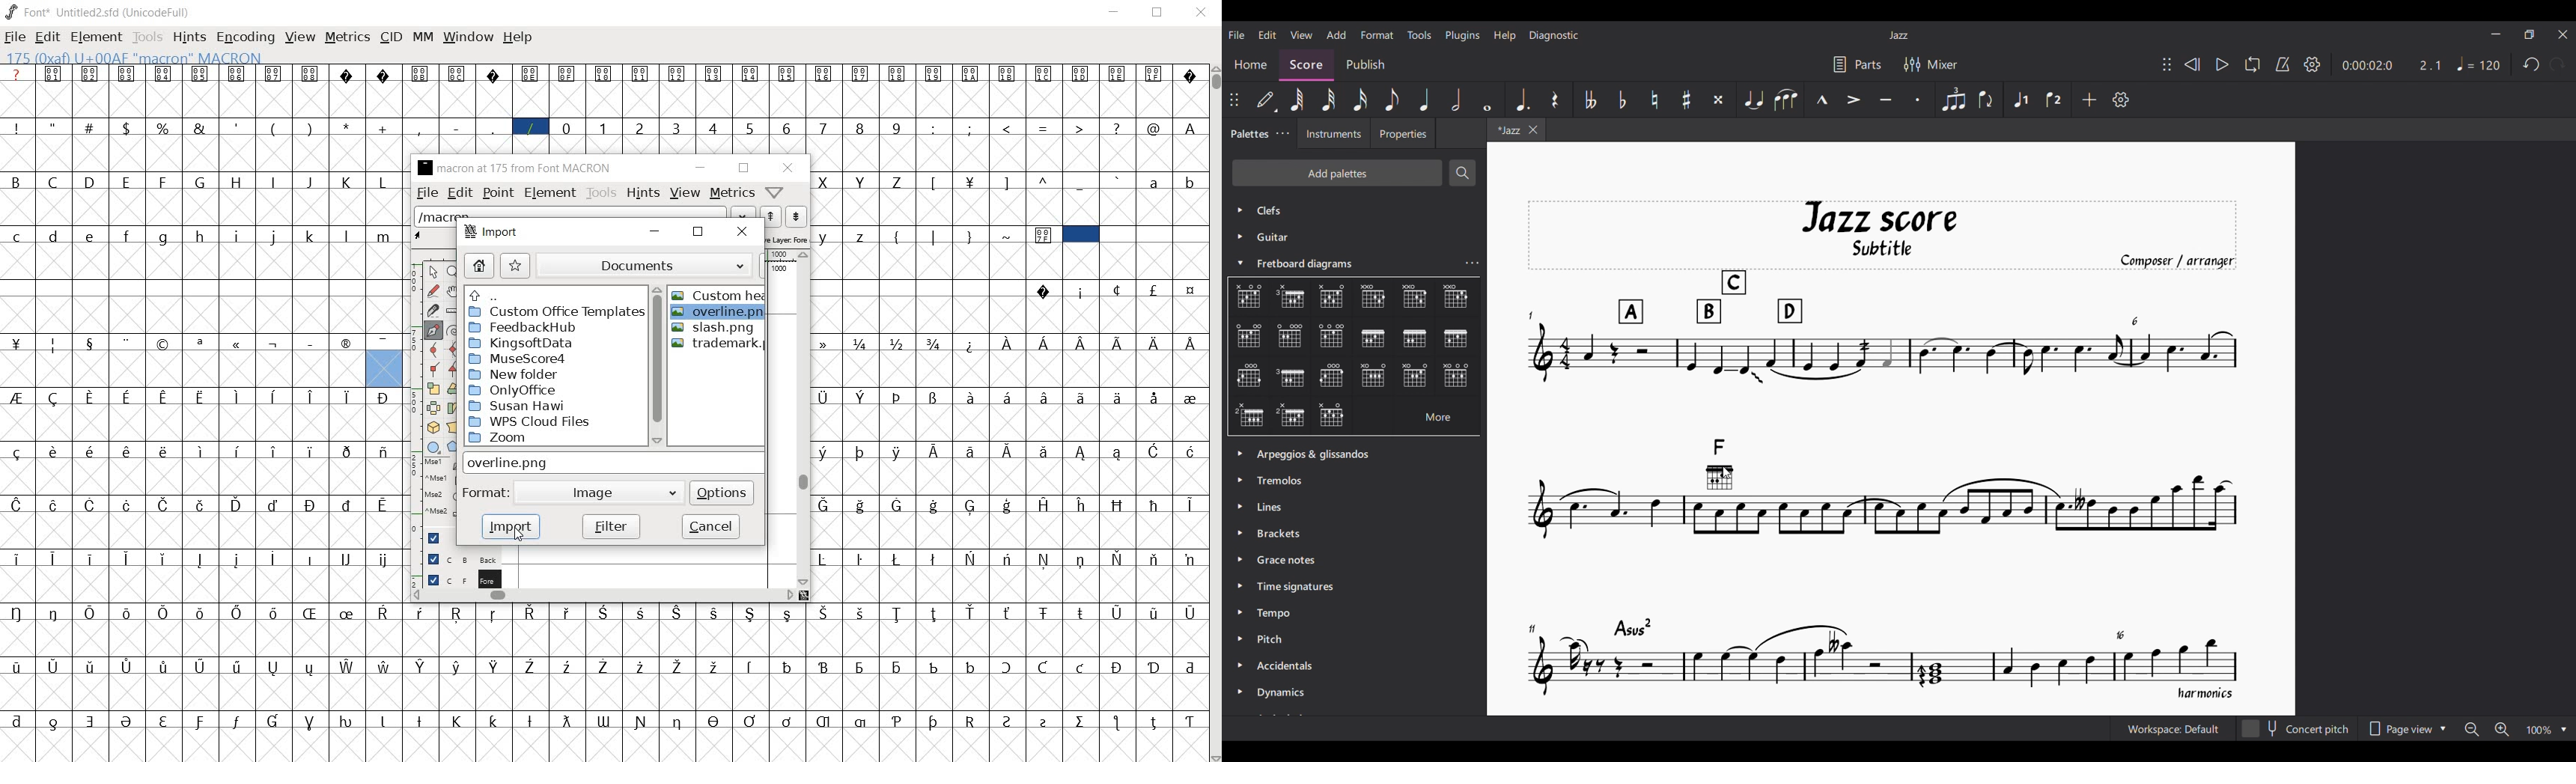 The height and width of the screenshot is (784, 2576). I want to click on Symbol, so click(1008, 720).